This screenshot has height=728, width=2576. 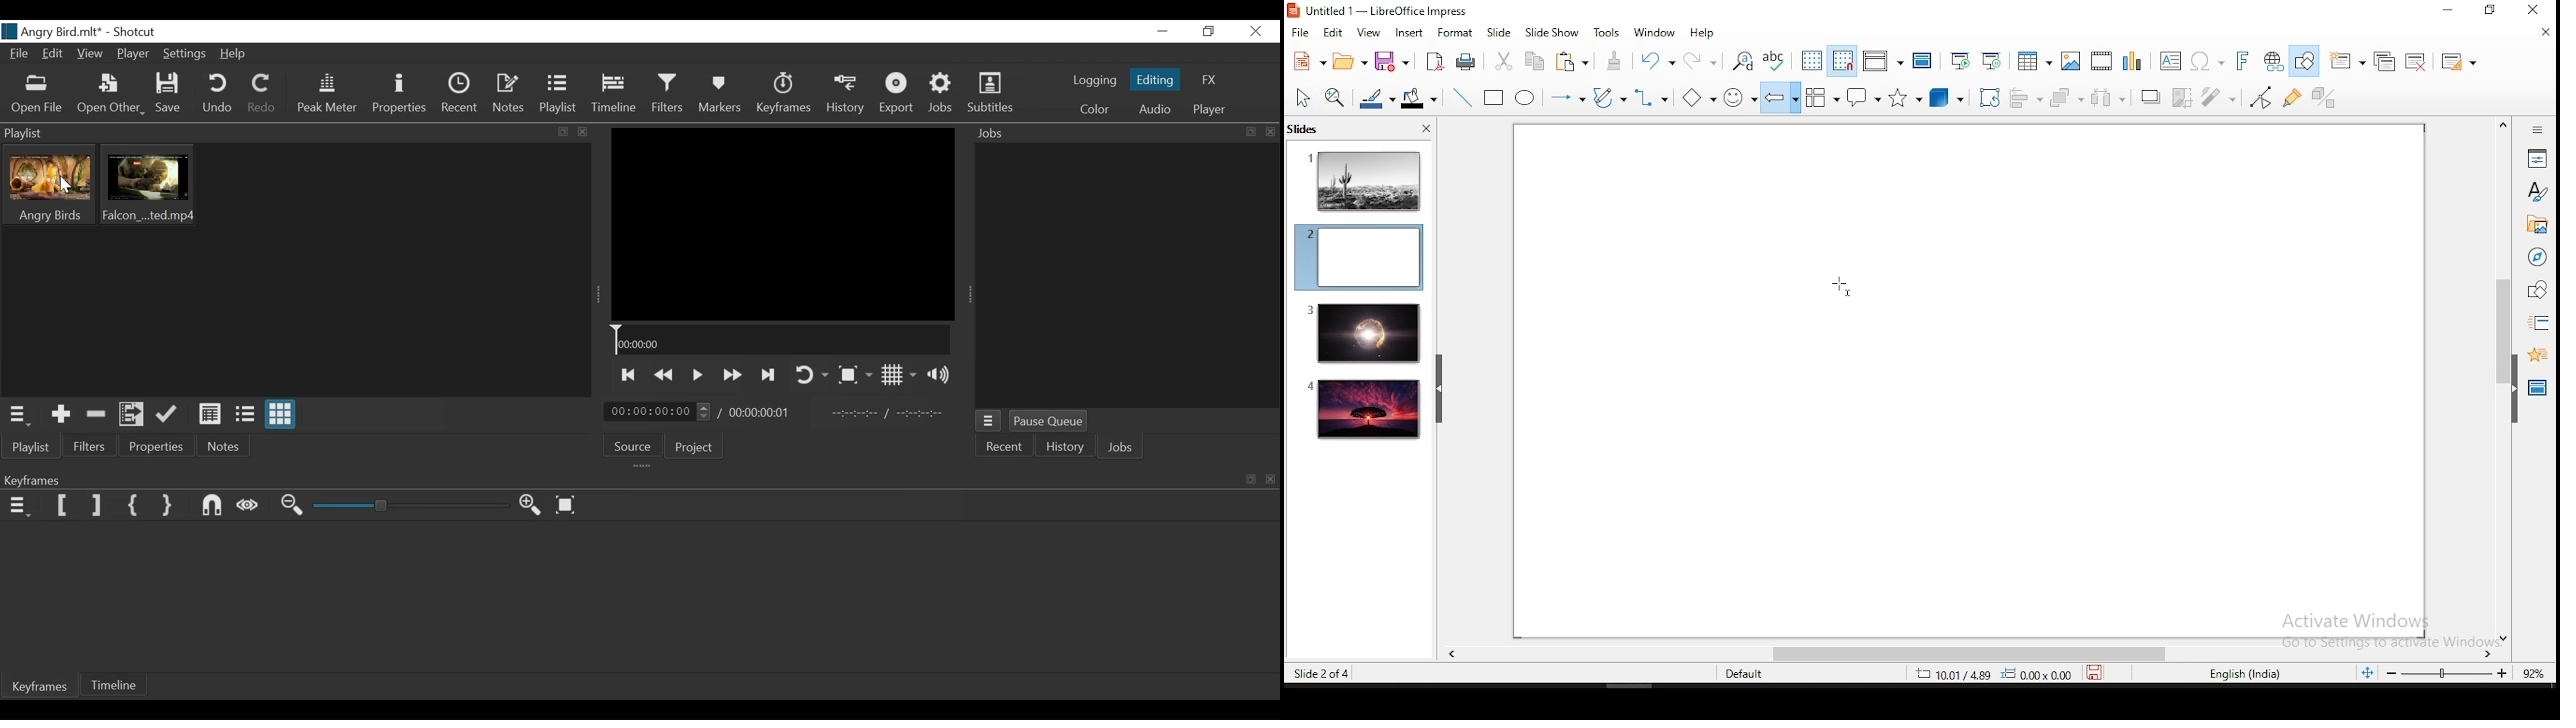 I want to click on shape fill, so click(x=1418, y=100).